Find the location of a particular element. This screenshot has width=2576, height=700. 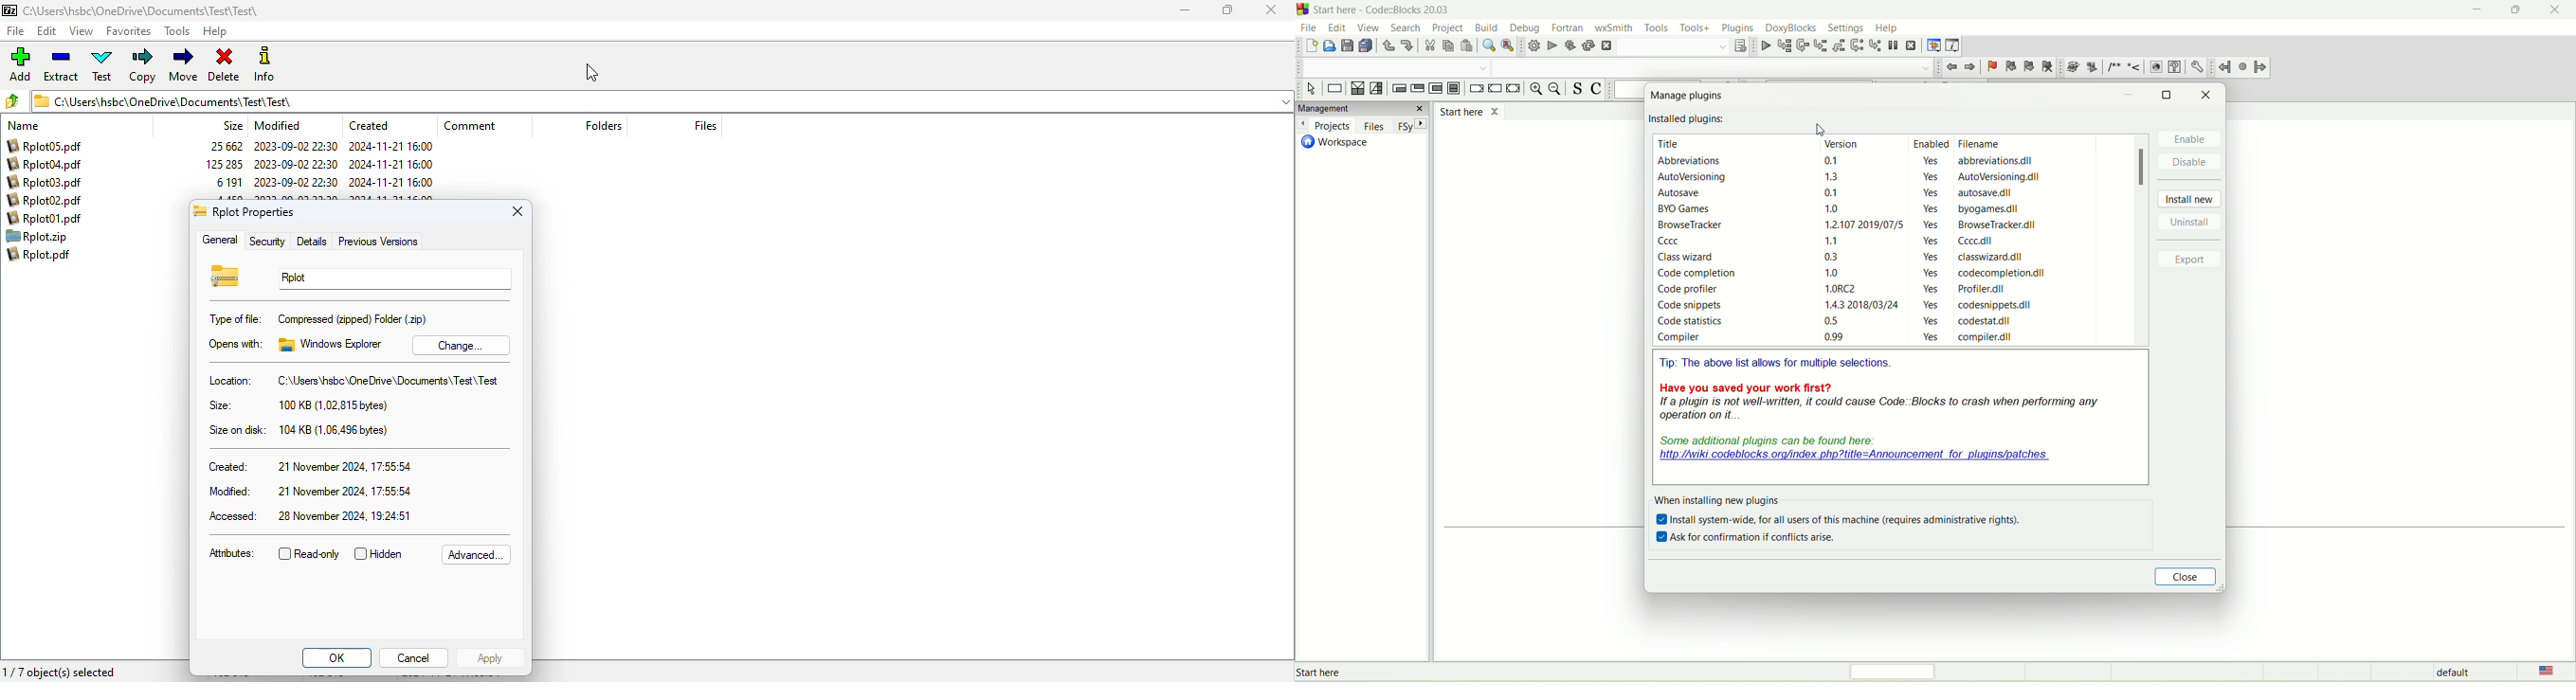

Rplot is located at coordinates (392, 278).